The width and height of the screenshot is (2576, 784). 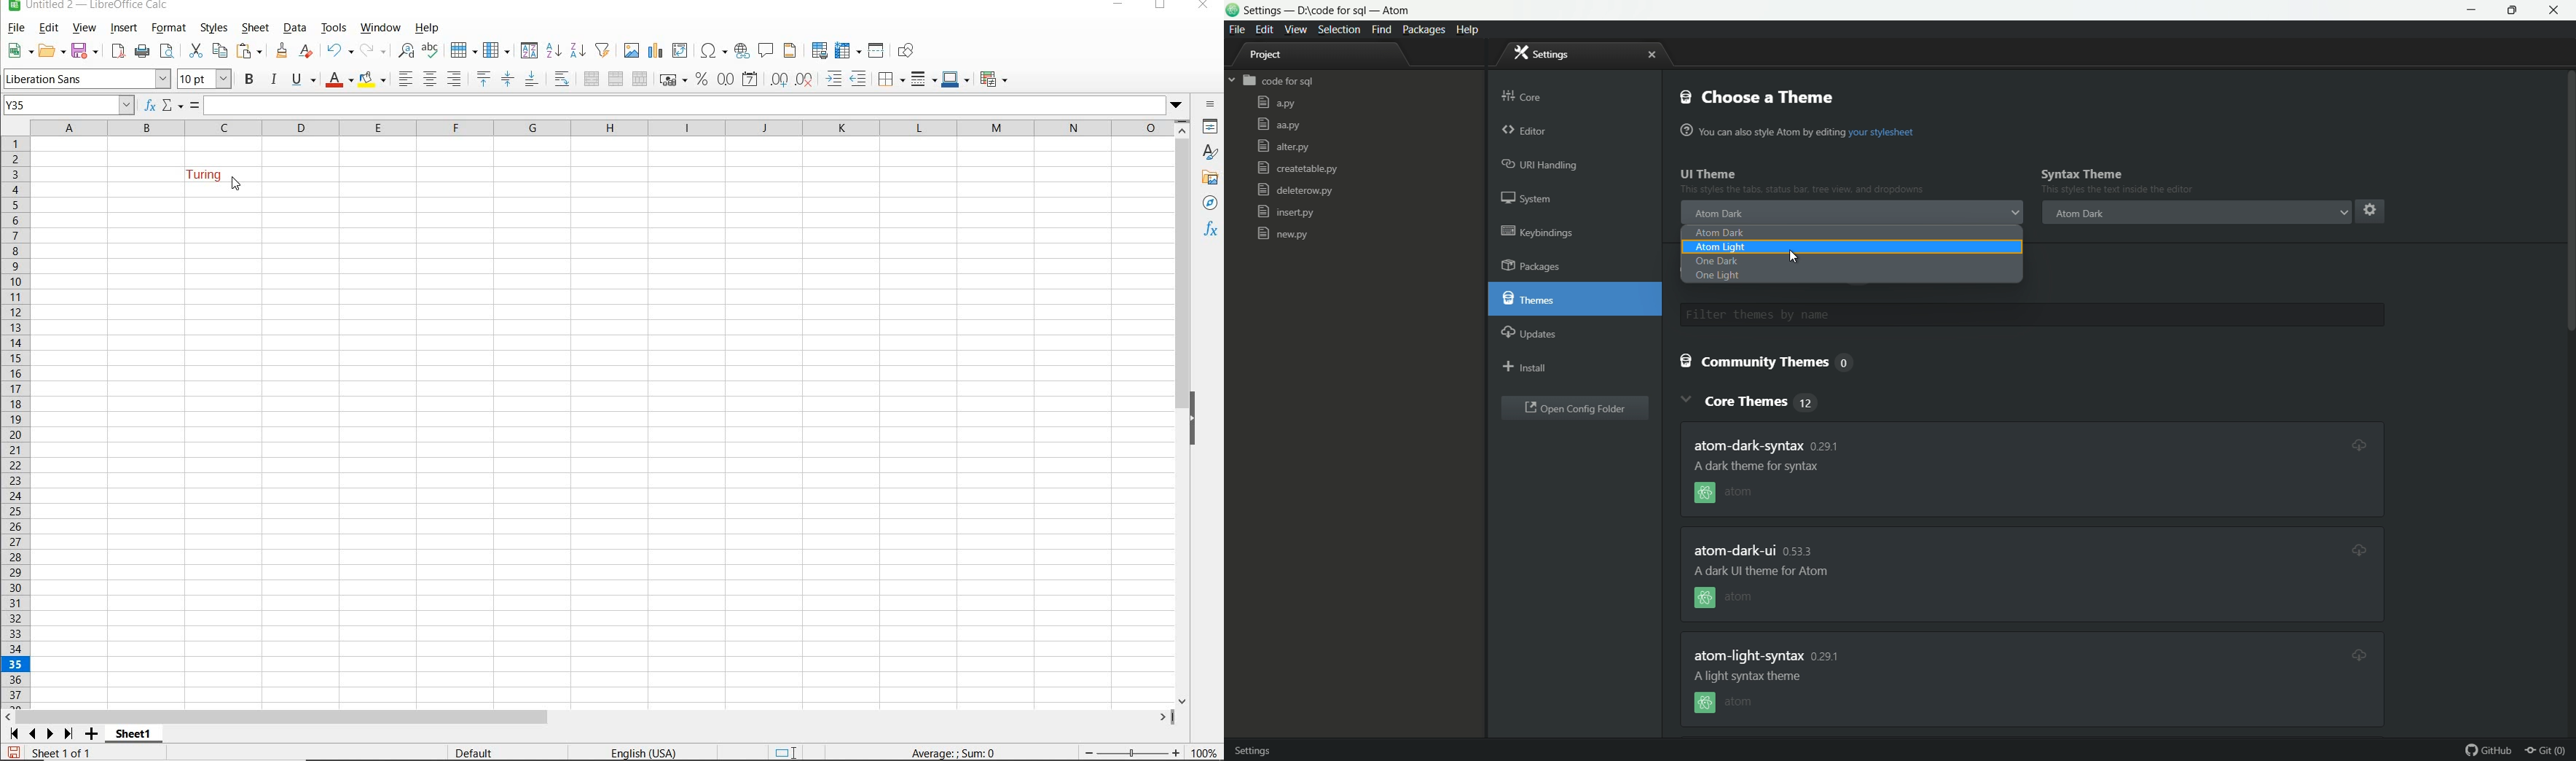 What do you see at coordinates (62, 754) in the screenshot?
I see `SHEET 1 OF 1` at bounding box center [62, 754].